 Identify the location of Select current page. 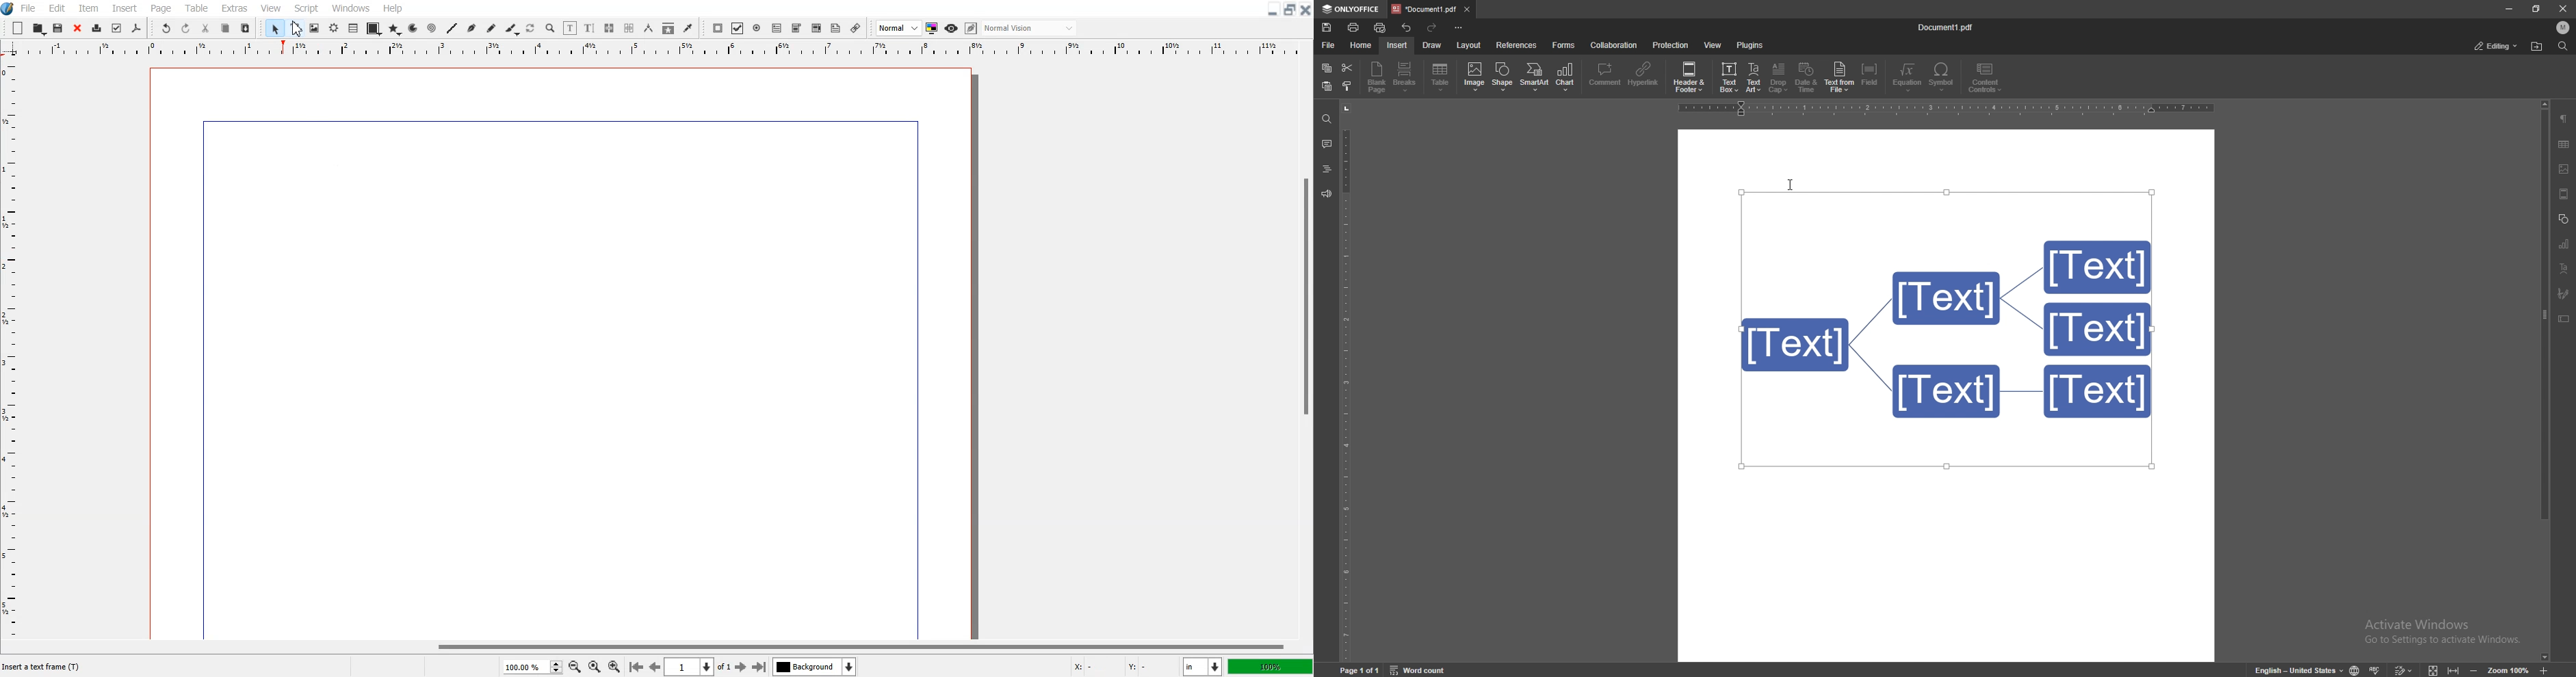
(698, 667).